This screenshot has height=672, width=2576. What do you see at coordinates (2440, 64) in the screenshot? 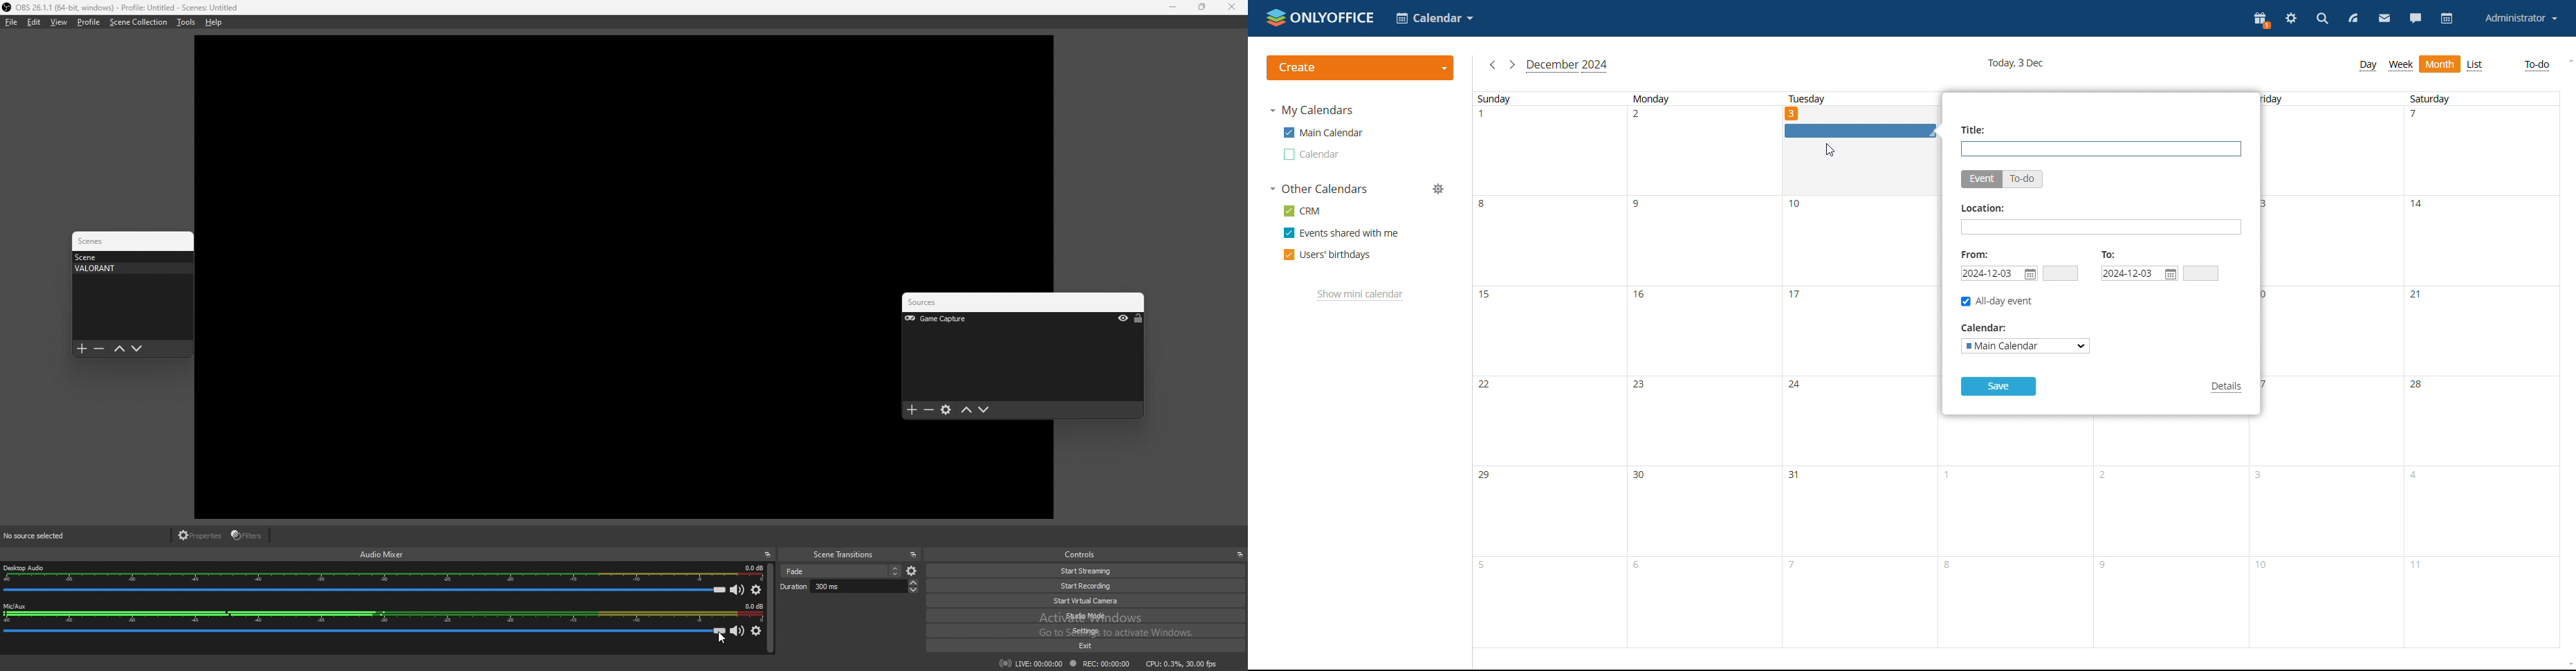
I see `month view` at bounding box center [2440, 64].